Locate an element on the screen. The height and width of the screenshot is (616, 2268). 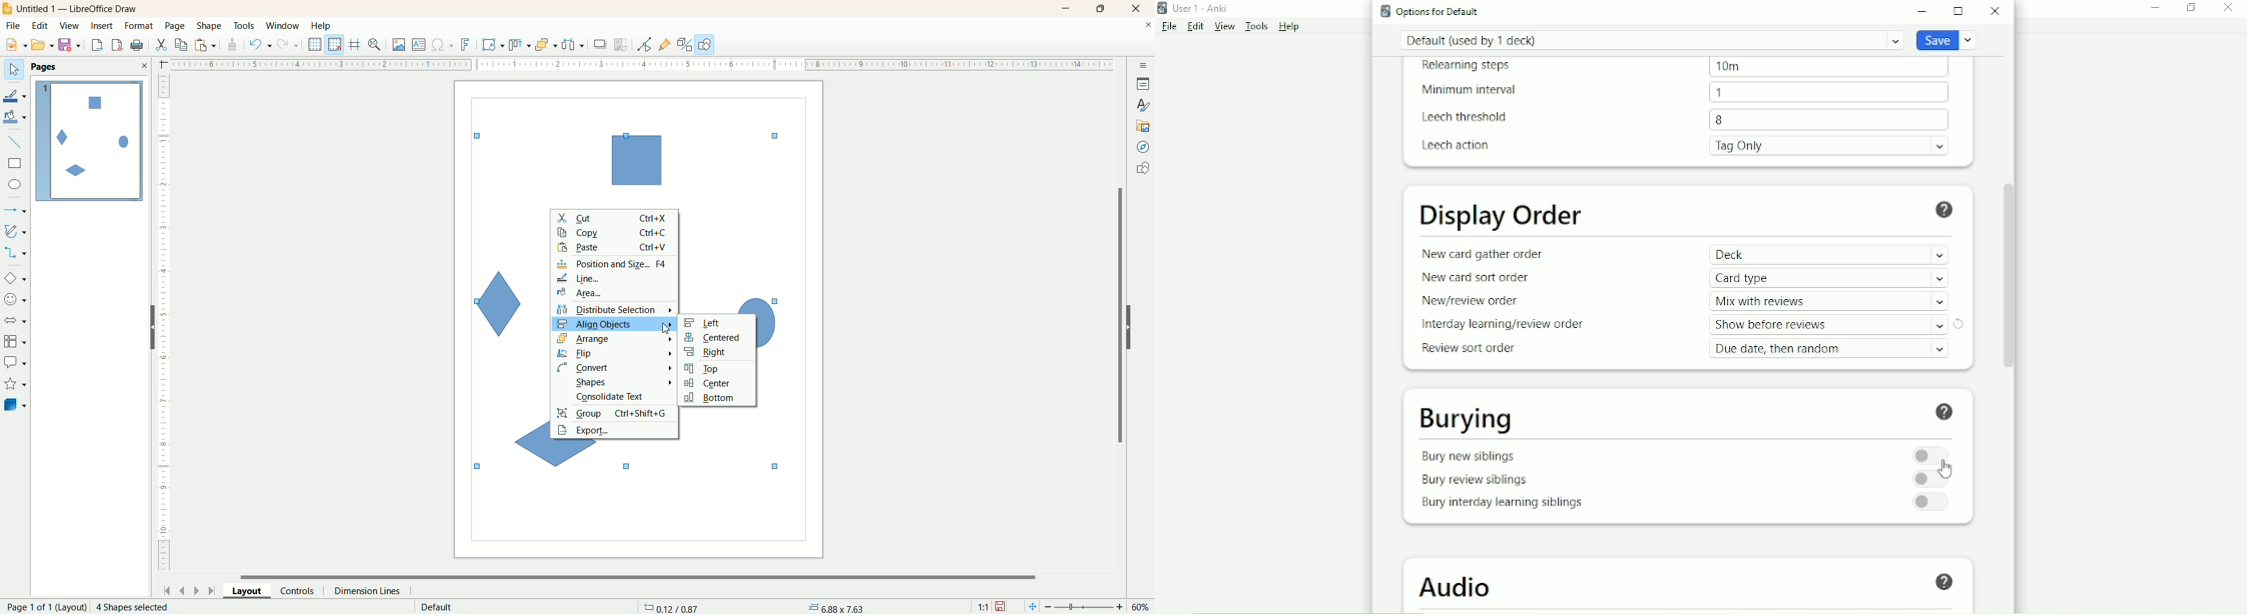
tools is located at coordinates (245, 26).